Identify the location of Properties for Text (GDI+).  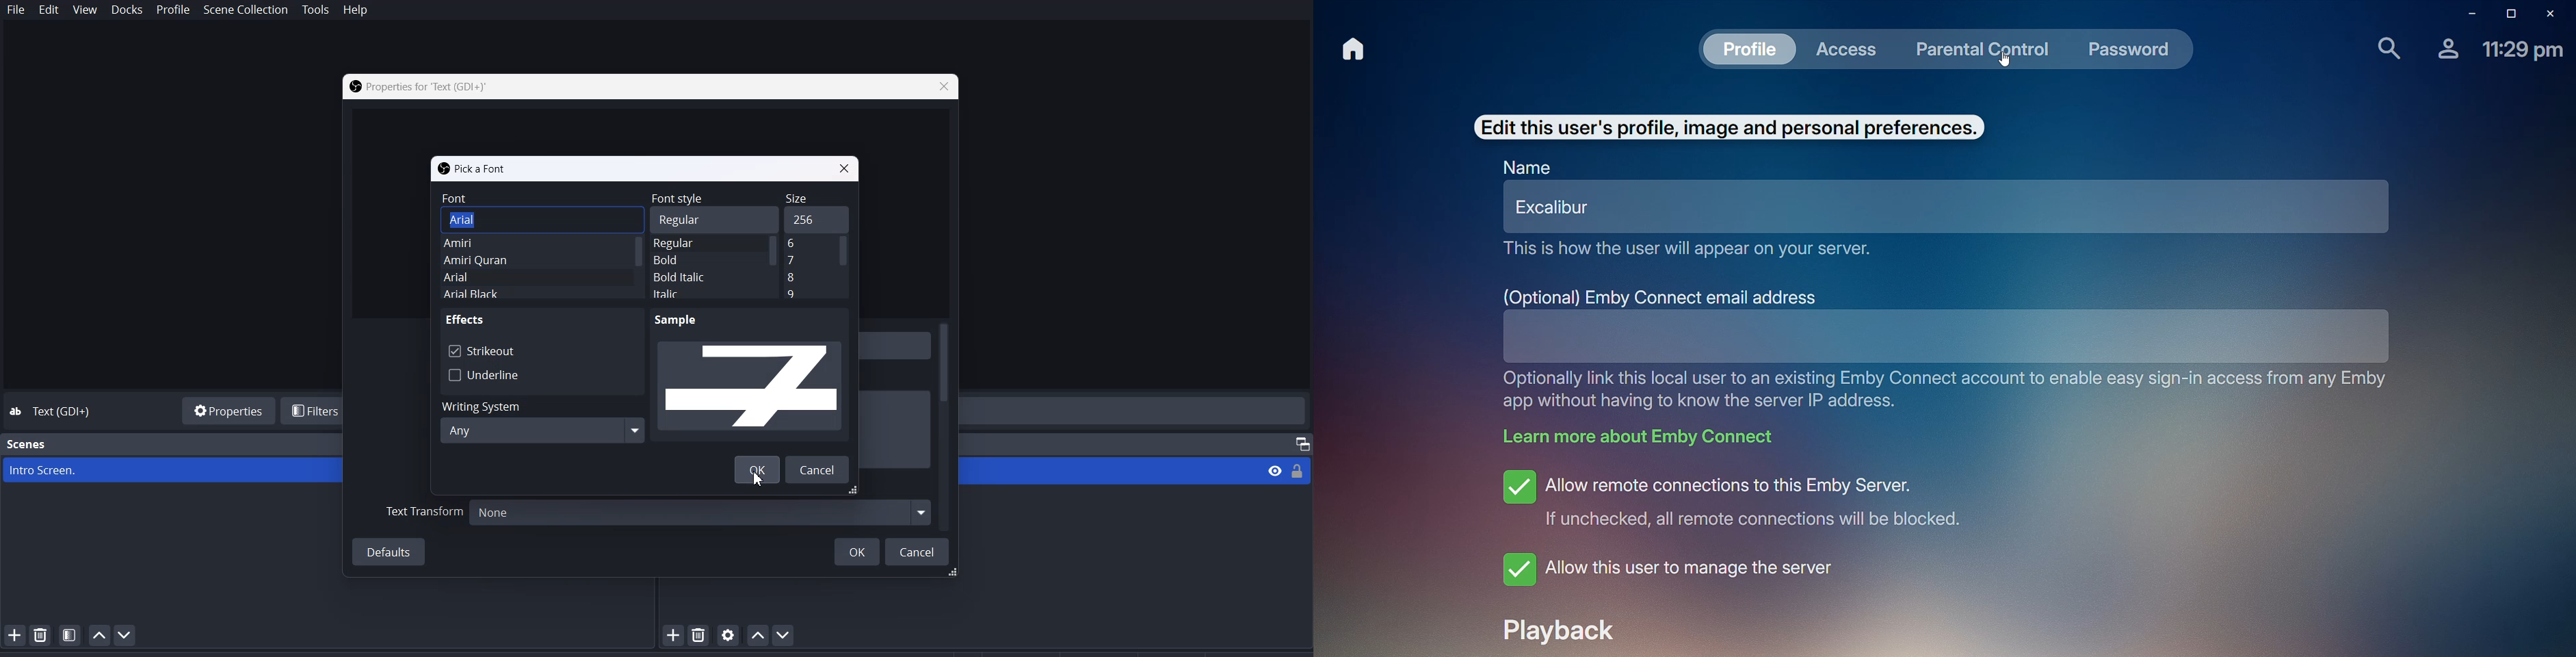
(419, 86).